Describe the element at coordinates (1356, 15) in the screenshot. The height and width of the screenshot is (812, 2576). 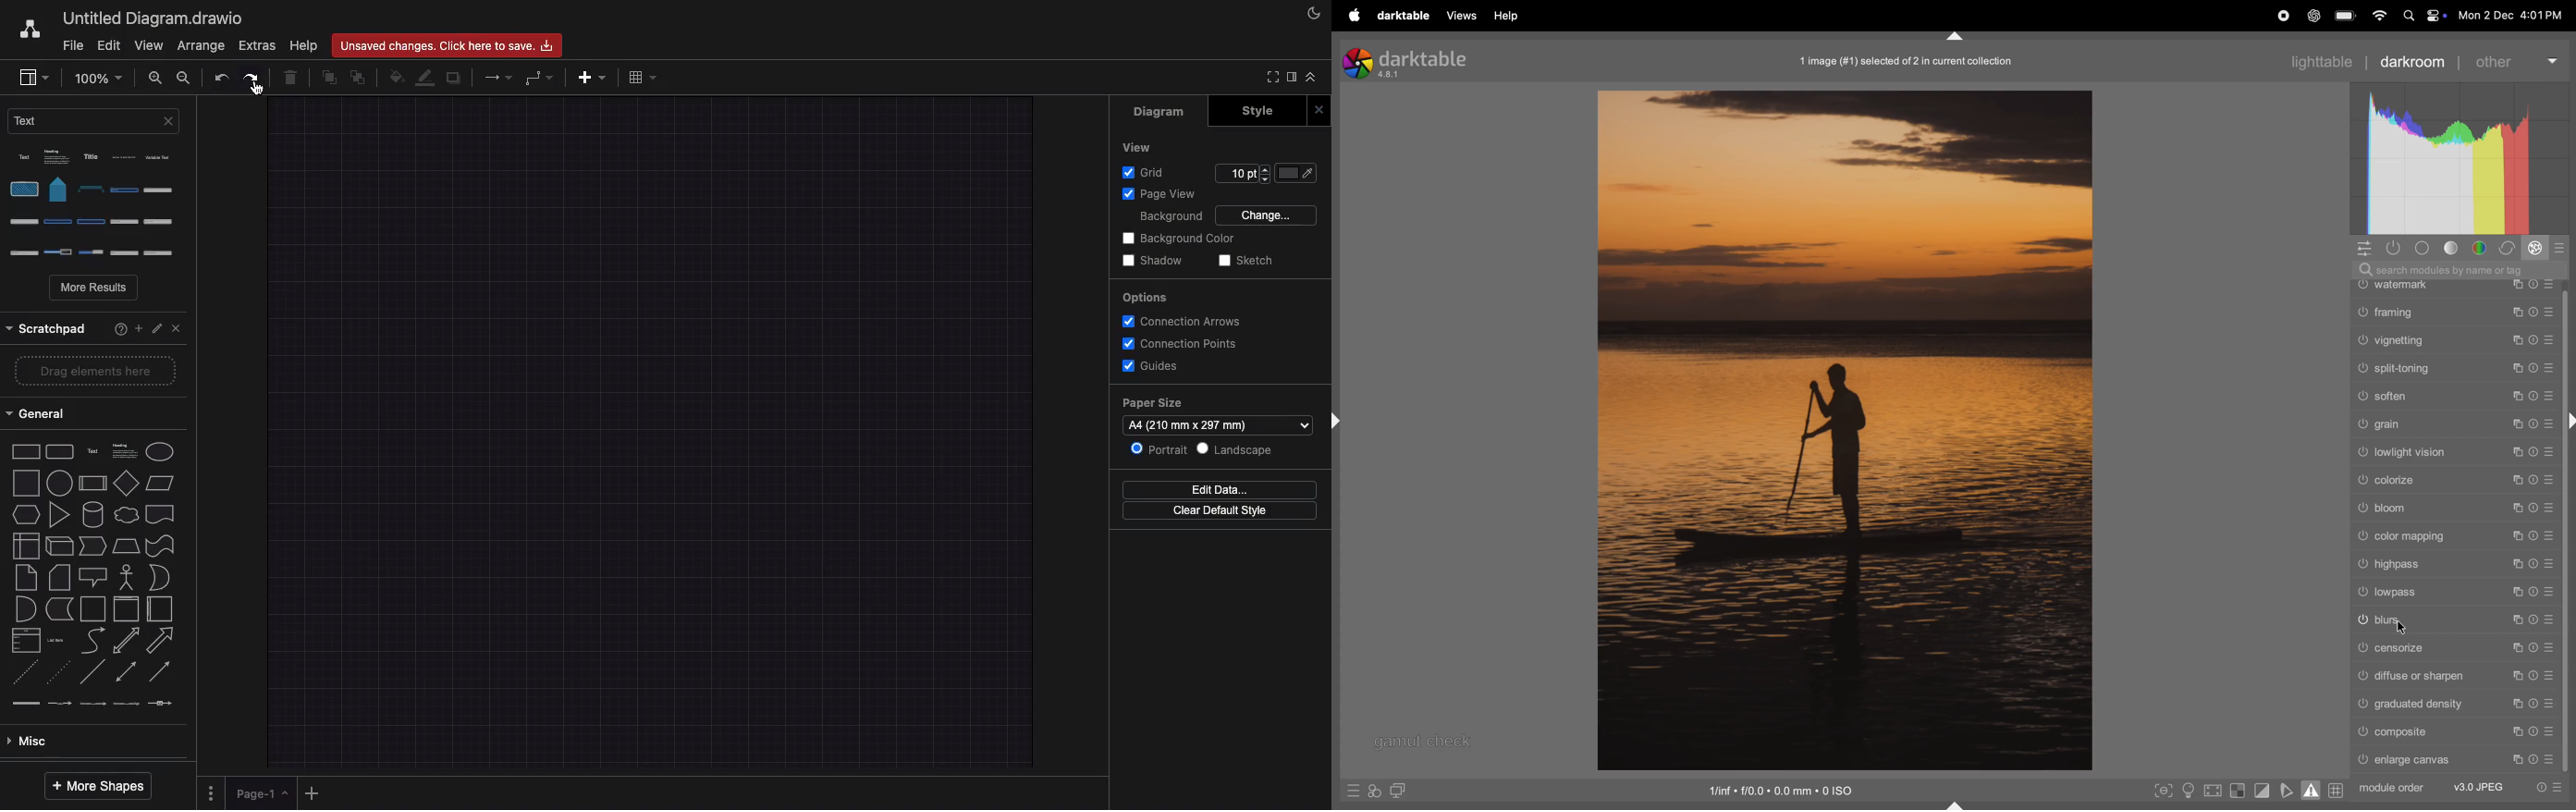
I see `apple menu` at that location.